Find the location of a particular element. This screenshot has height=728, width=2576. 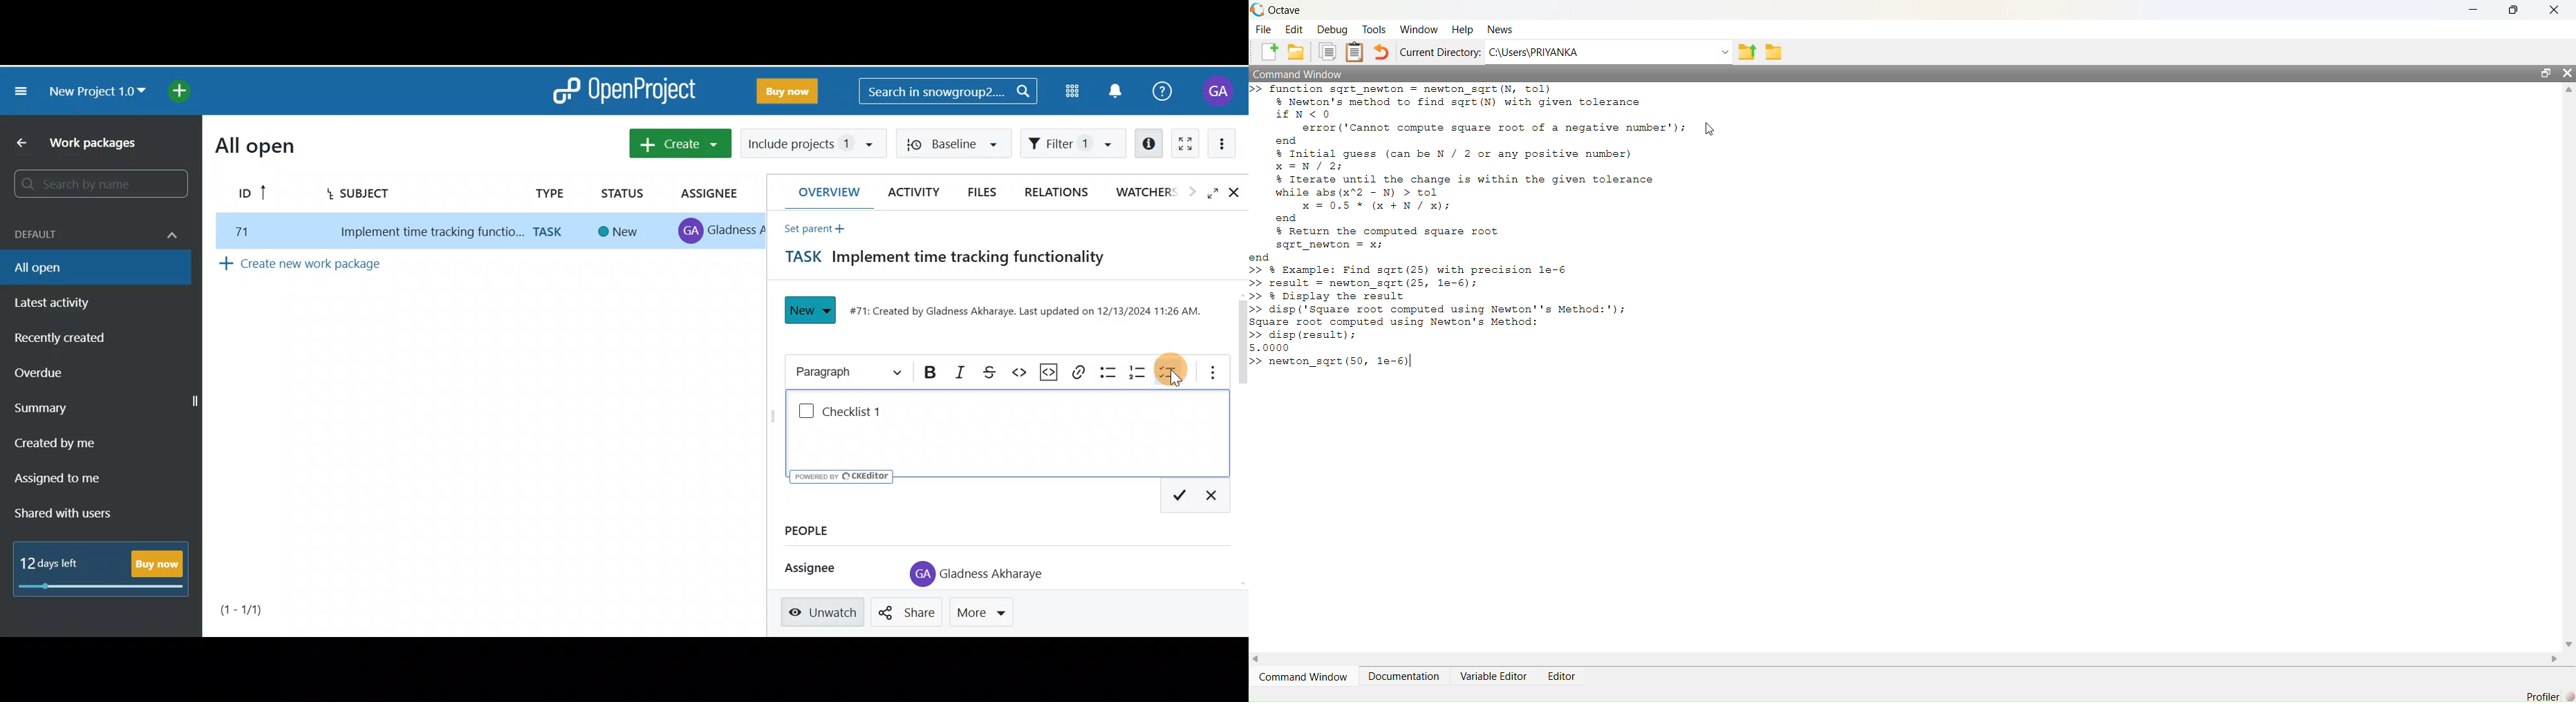

Browse directories is located at coordinates (1774, 50).